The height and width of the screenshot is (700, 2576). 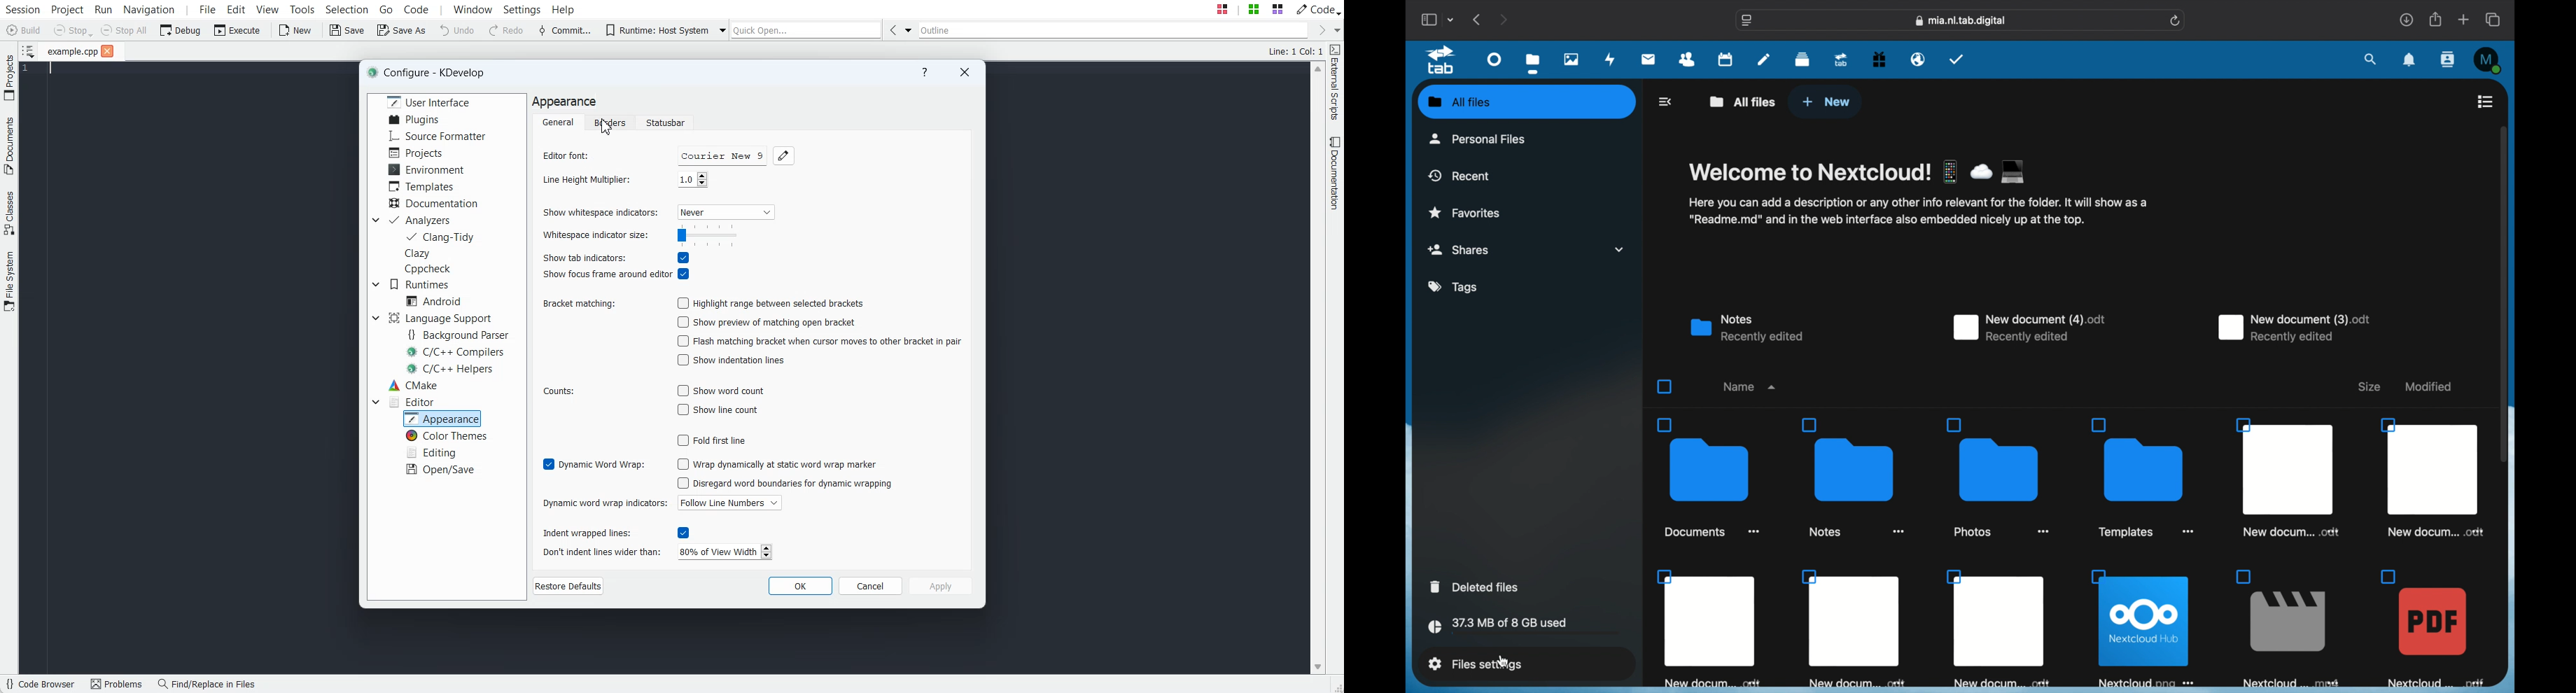 What do you see at coordinates (2463, 19) in the screenshot?
I see `new tab` at bounding box center [2463, 19].